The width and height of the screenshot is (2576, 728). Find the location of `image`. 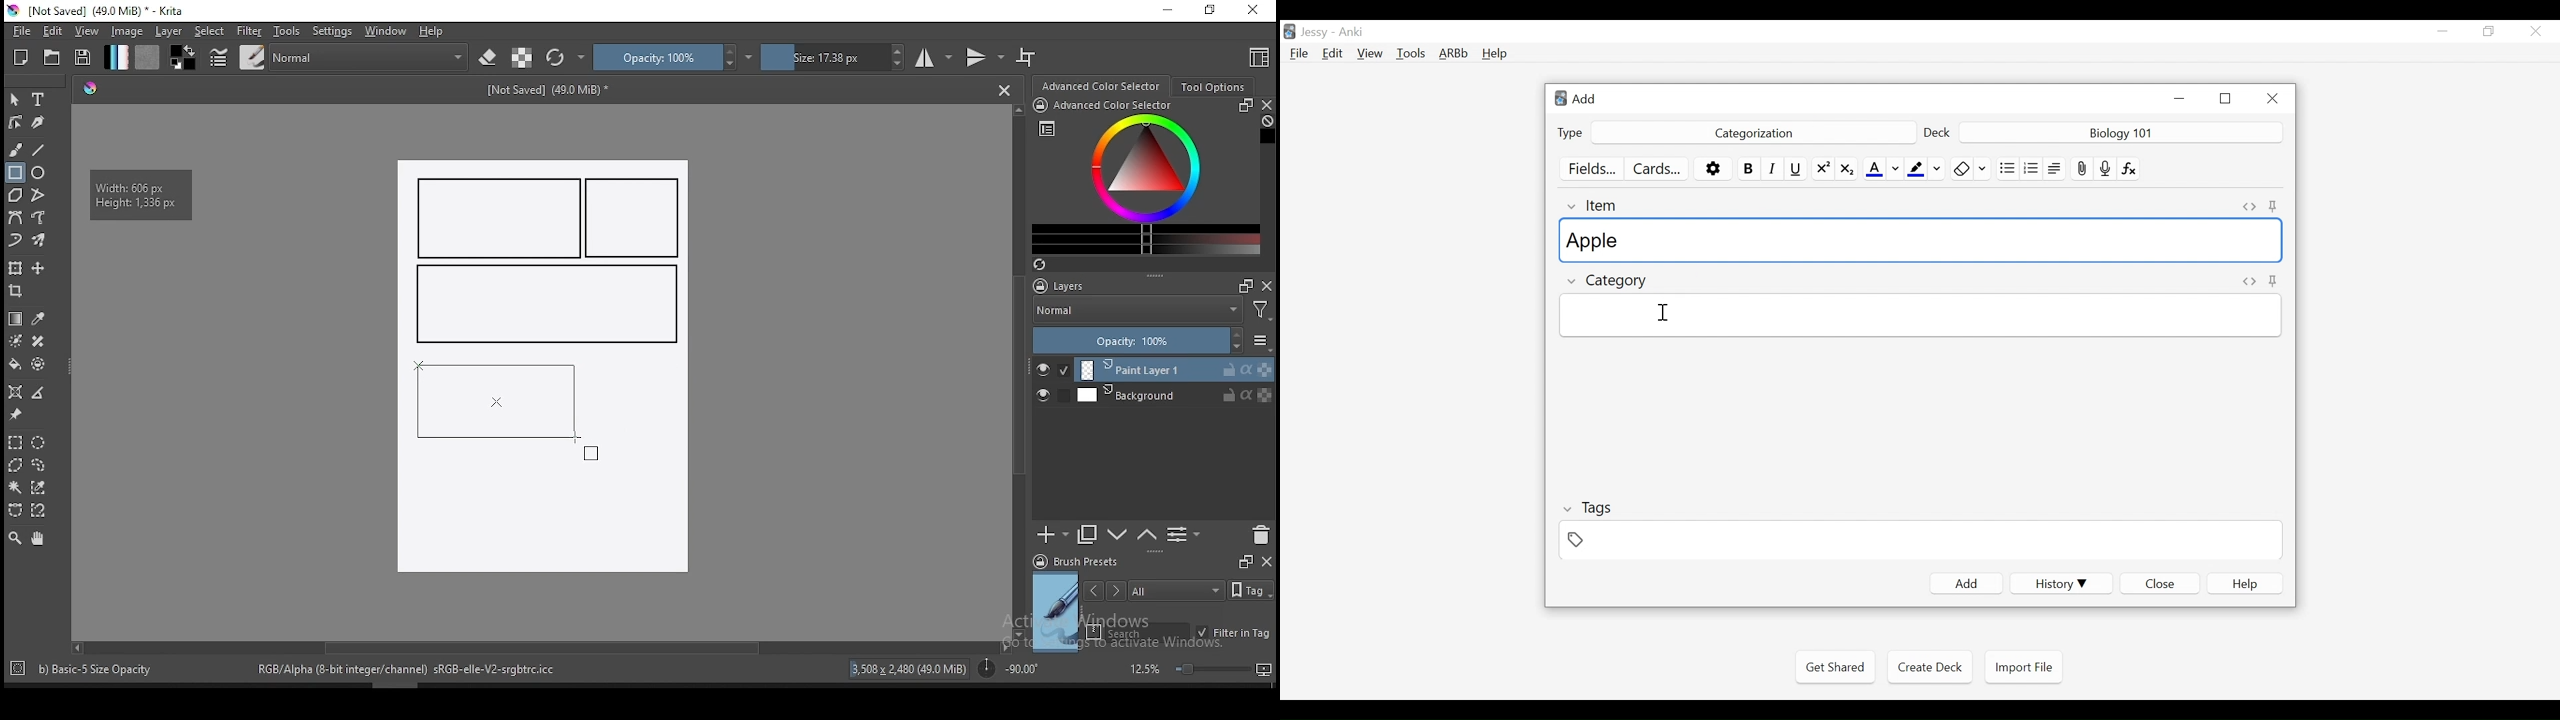

image is located at coordinates (126, 31).